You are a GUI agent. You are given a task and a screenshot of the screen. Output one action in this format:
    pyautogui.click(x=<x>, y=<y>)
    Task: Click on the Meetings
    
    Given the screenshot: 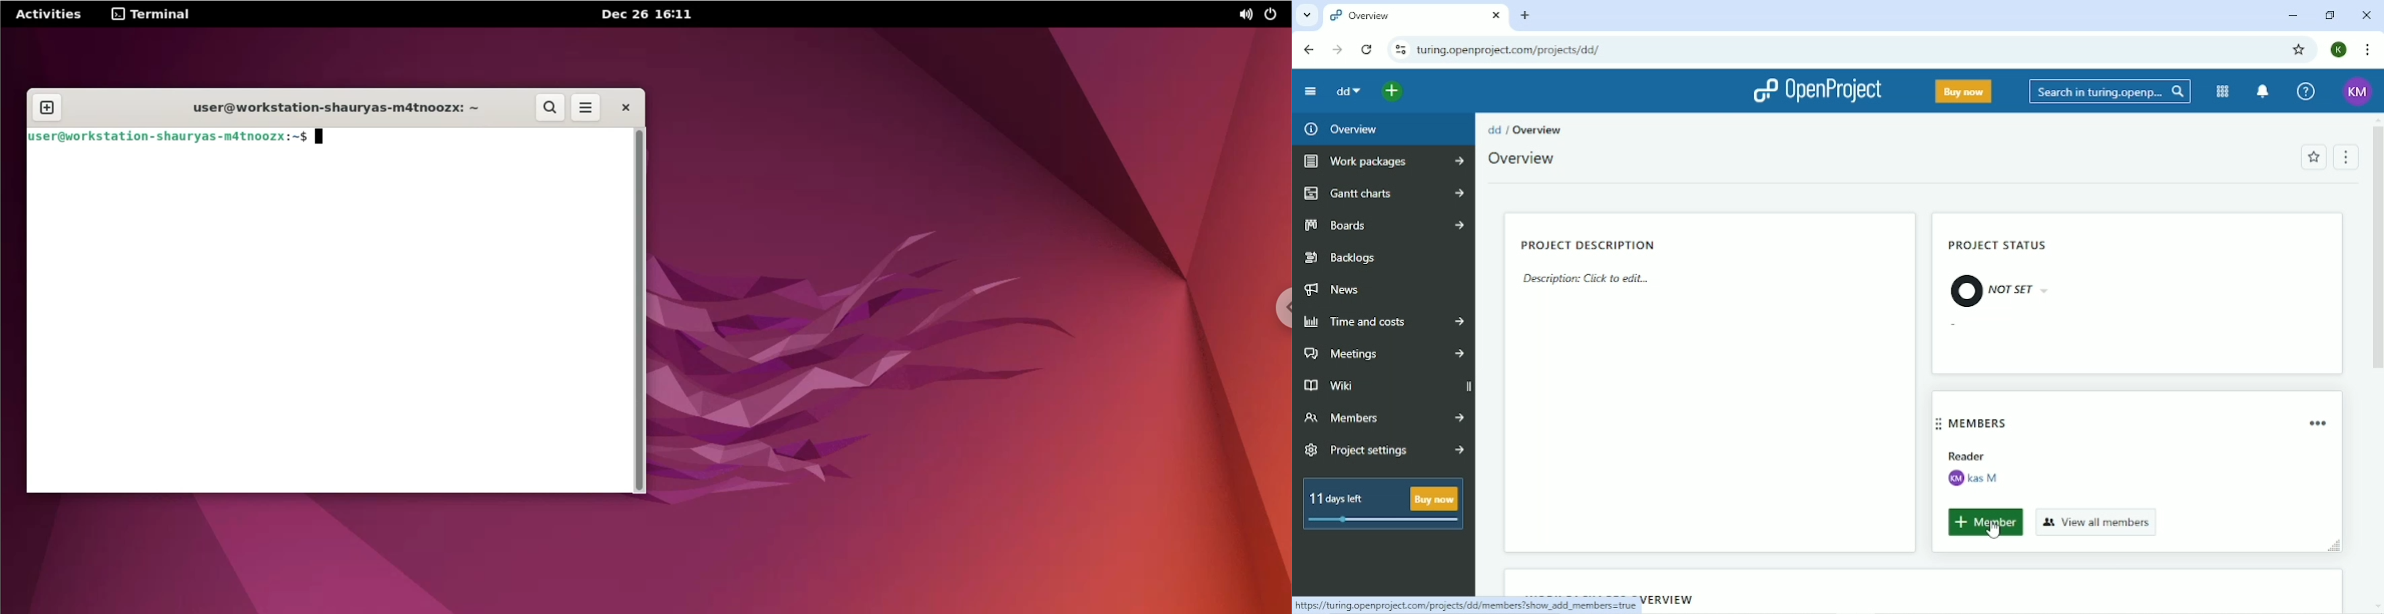 What is the action you would take?
    pyautogui.click(x=1385, y=354)
    